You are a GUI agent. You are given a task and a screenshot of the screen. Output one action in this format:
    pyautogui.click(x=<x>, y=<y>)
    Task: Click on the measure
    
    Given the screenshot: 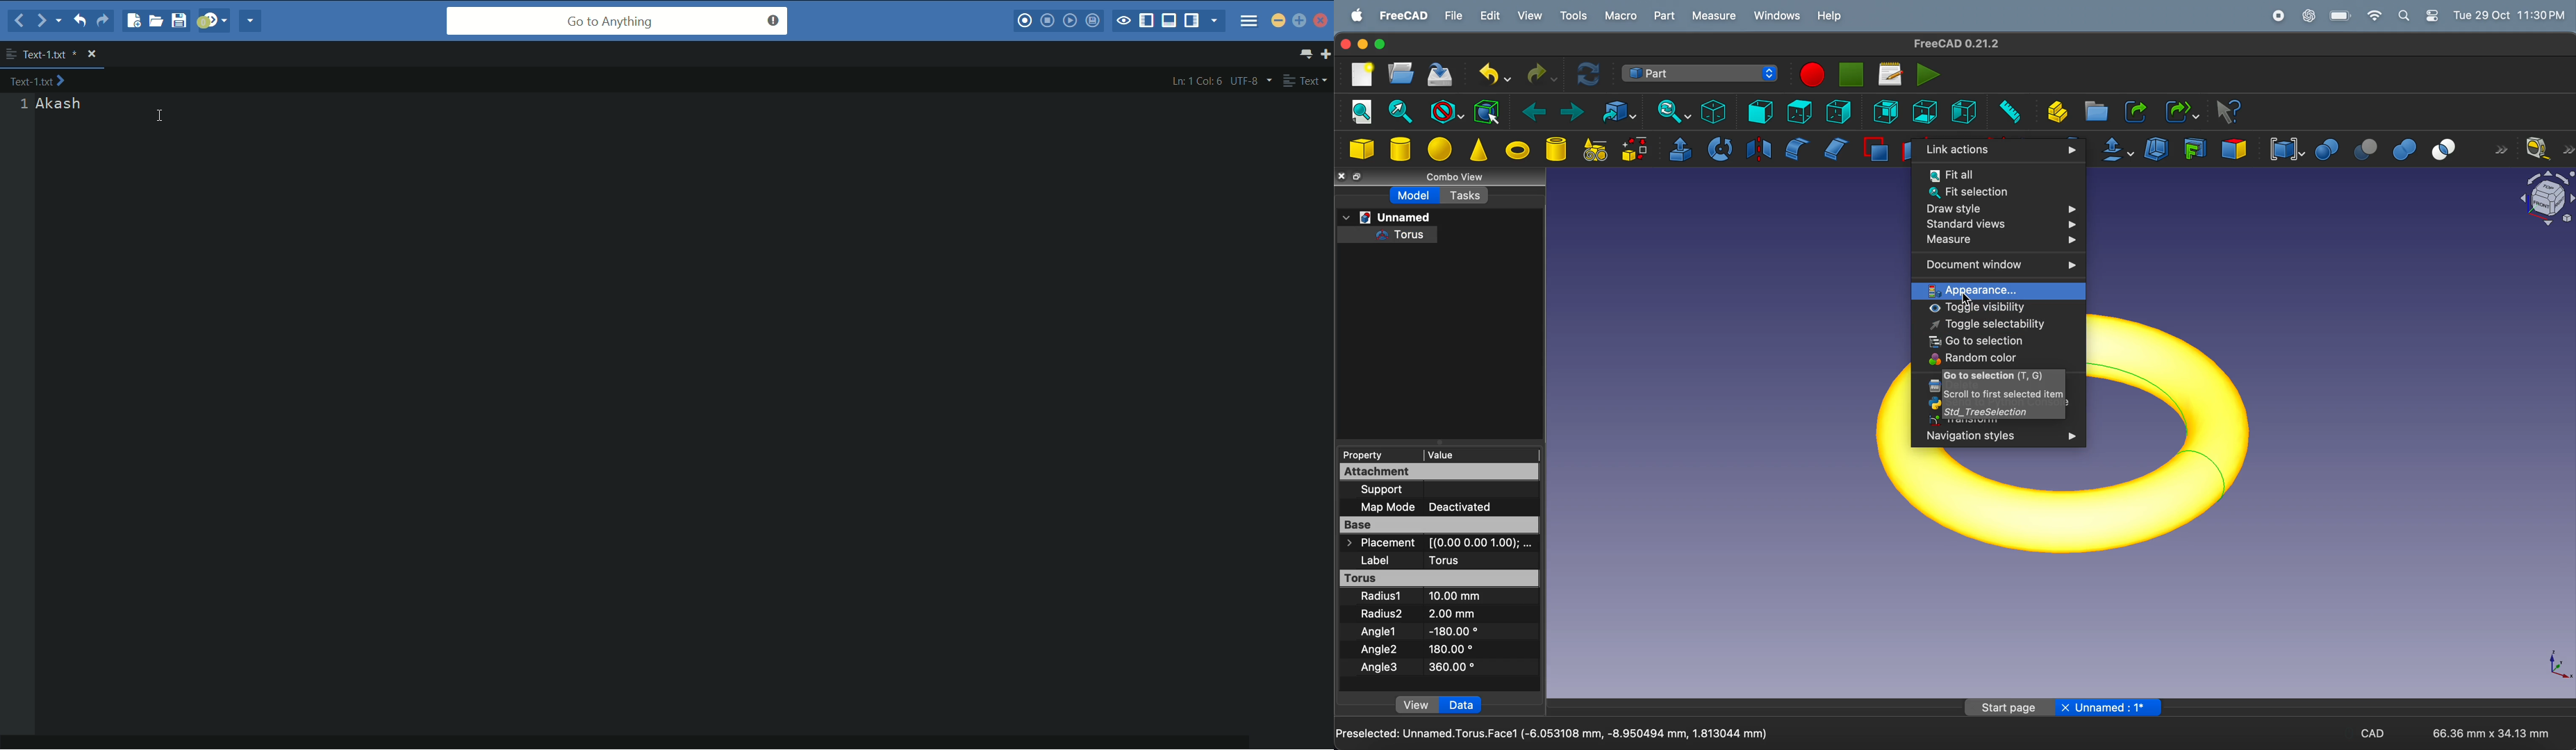 What is the action you would take?
    pyautogui.click(x=1995, y=241)
    